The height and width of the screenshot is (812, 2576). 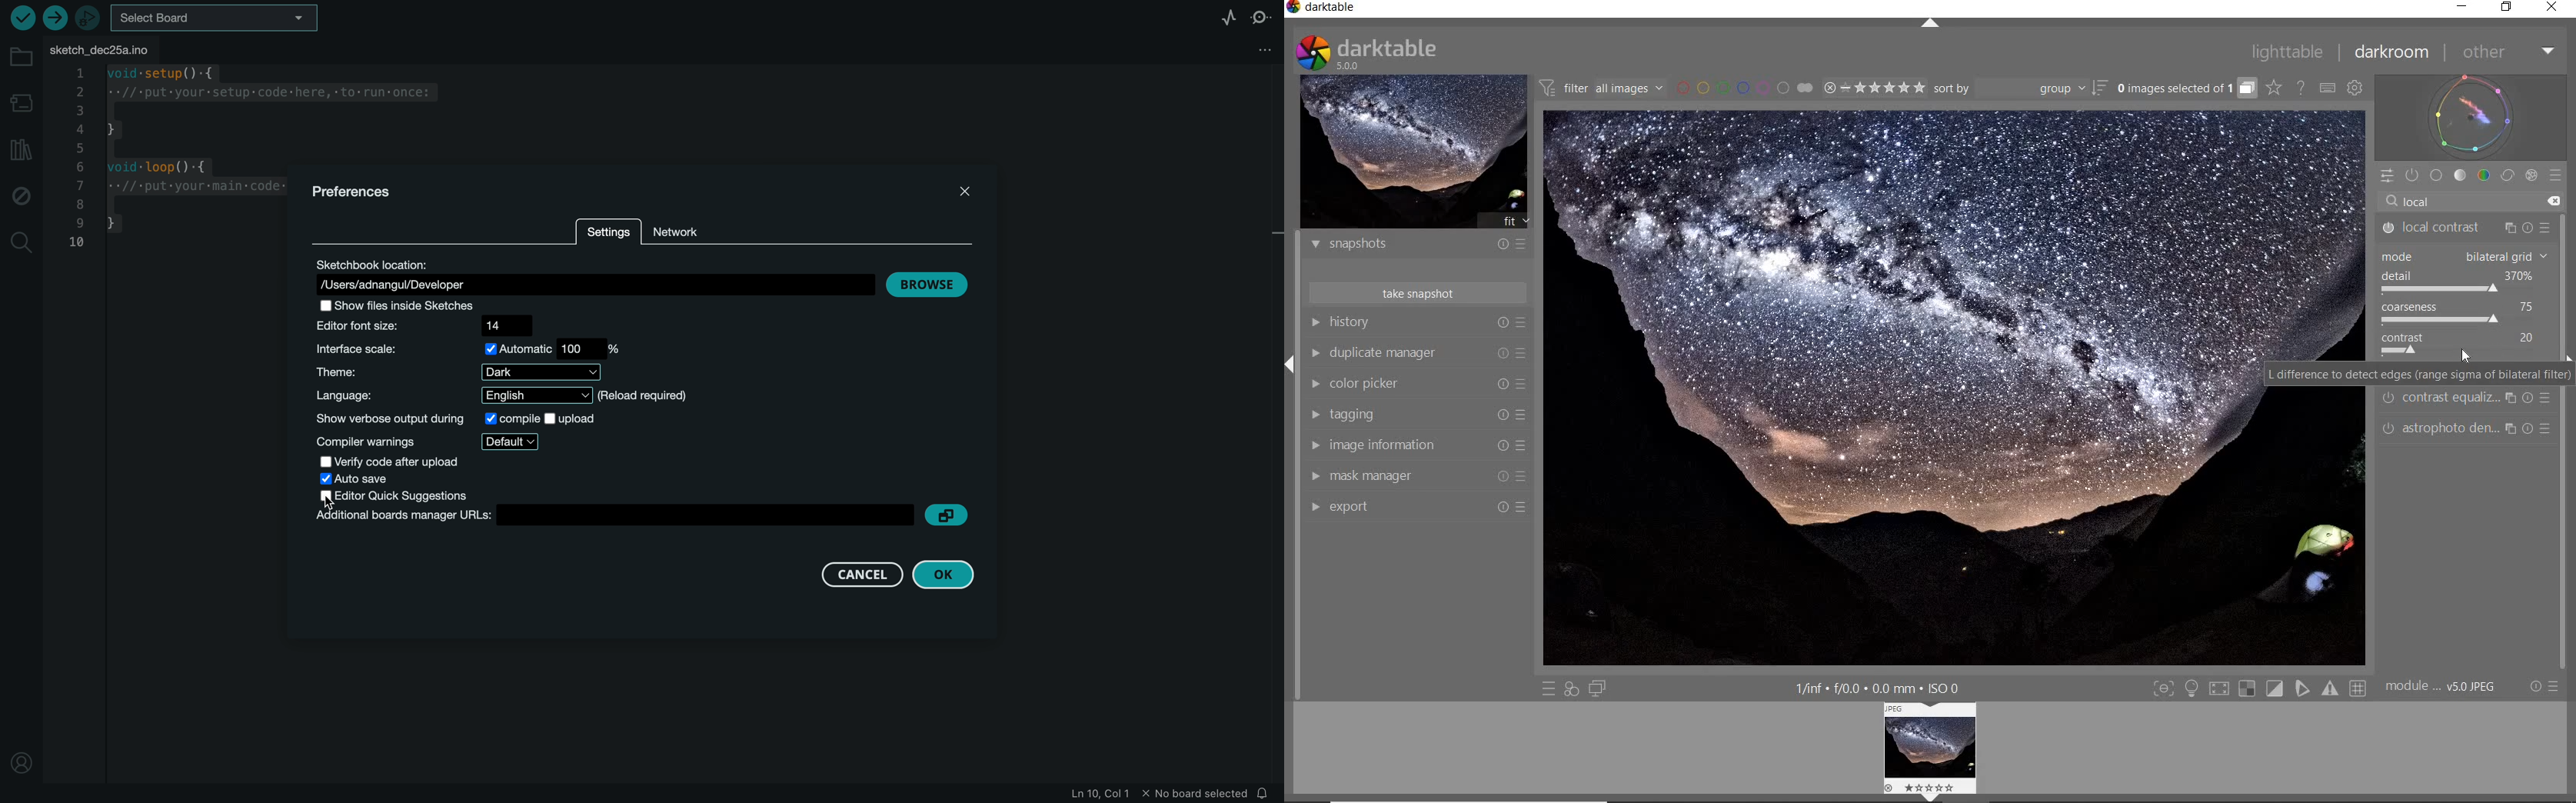 What do you see at coordinates (2100, 91) in the screenshot?
I see `sort button` at bounding box center [2100, 91].